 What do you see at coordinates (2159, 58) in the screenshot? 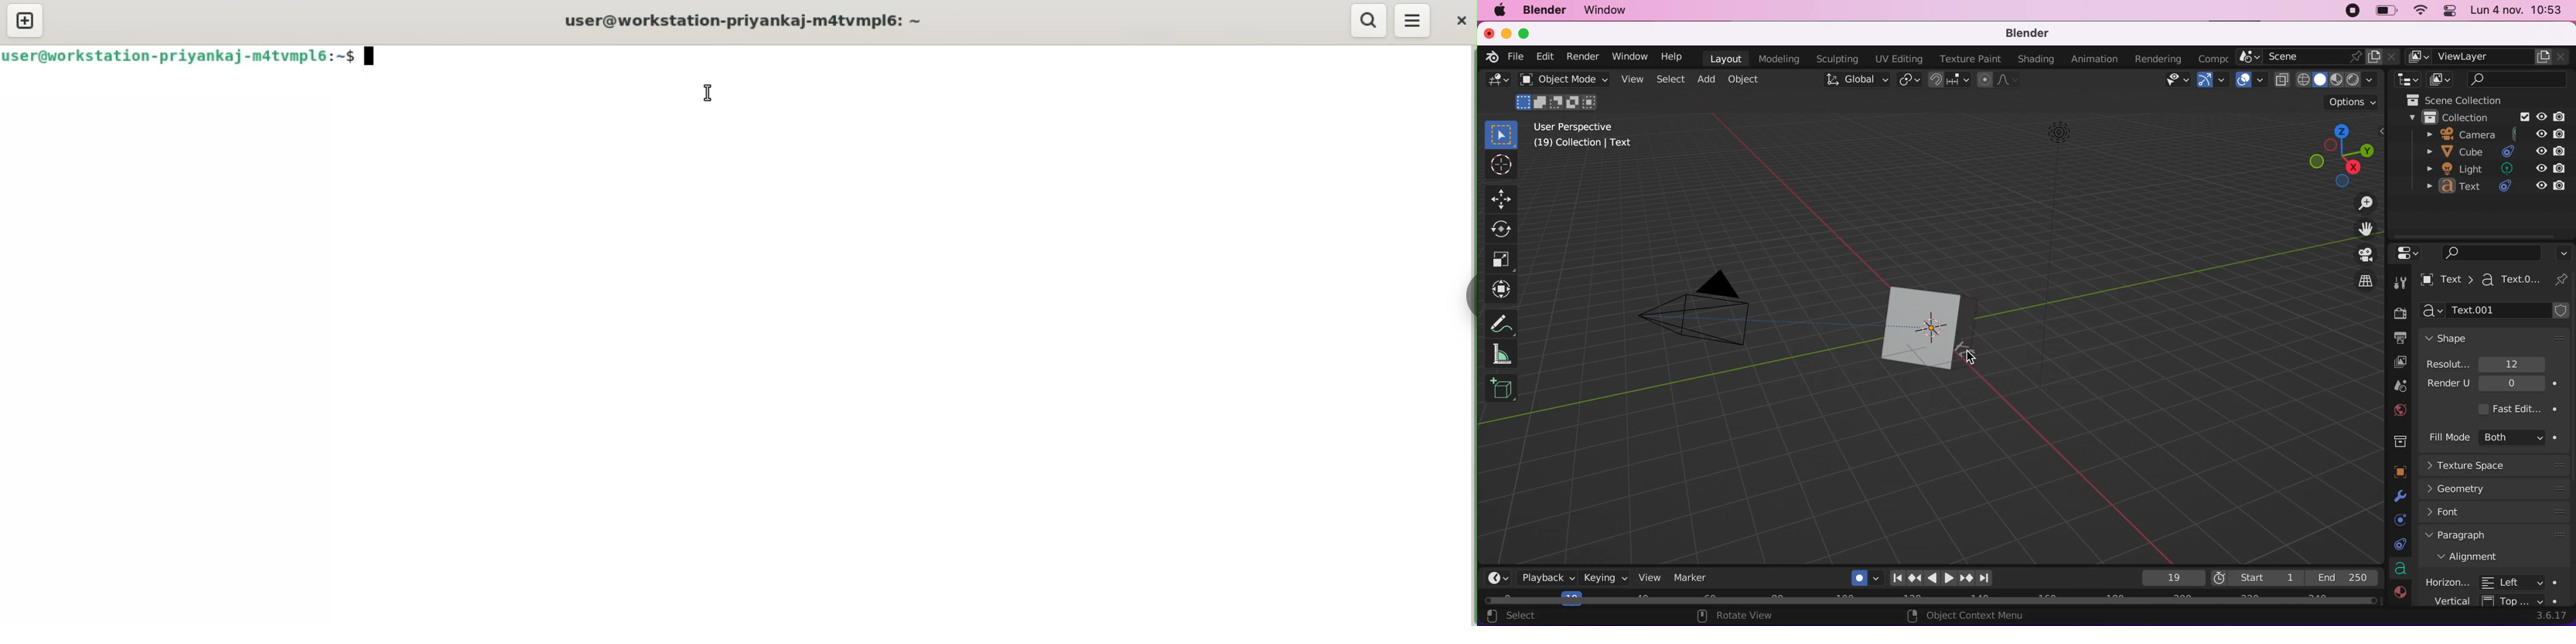
I see `rendering` at bounding box center [2159, 58].